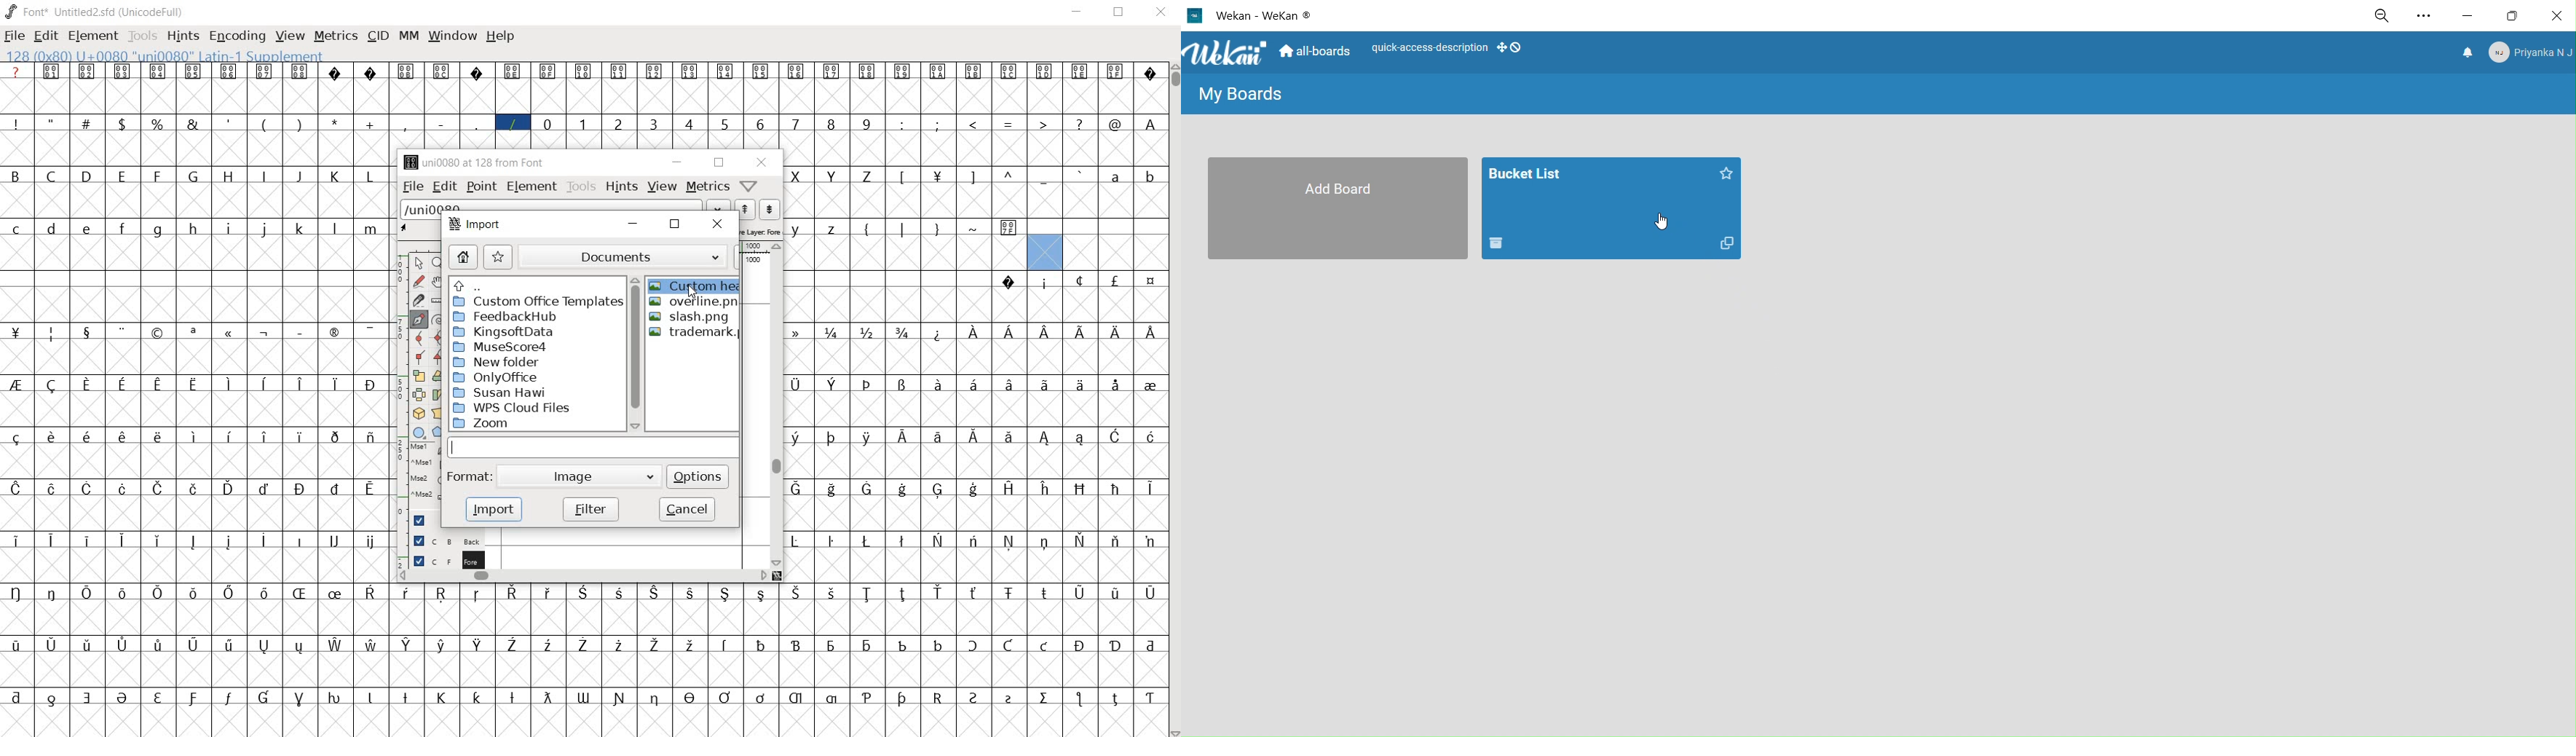 The image size is (2576, 756). I want to click on glyph, so click(88, 698).